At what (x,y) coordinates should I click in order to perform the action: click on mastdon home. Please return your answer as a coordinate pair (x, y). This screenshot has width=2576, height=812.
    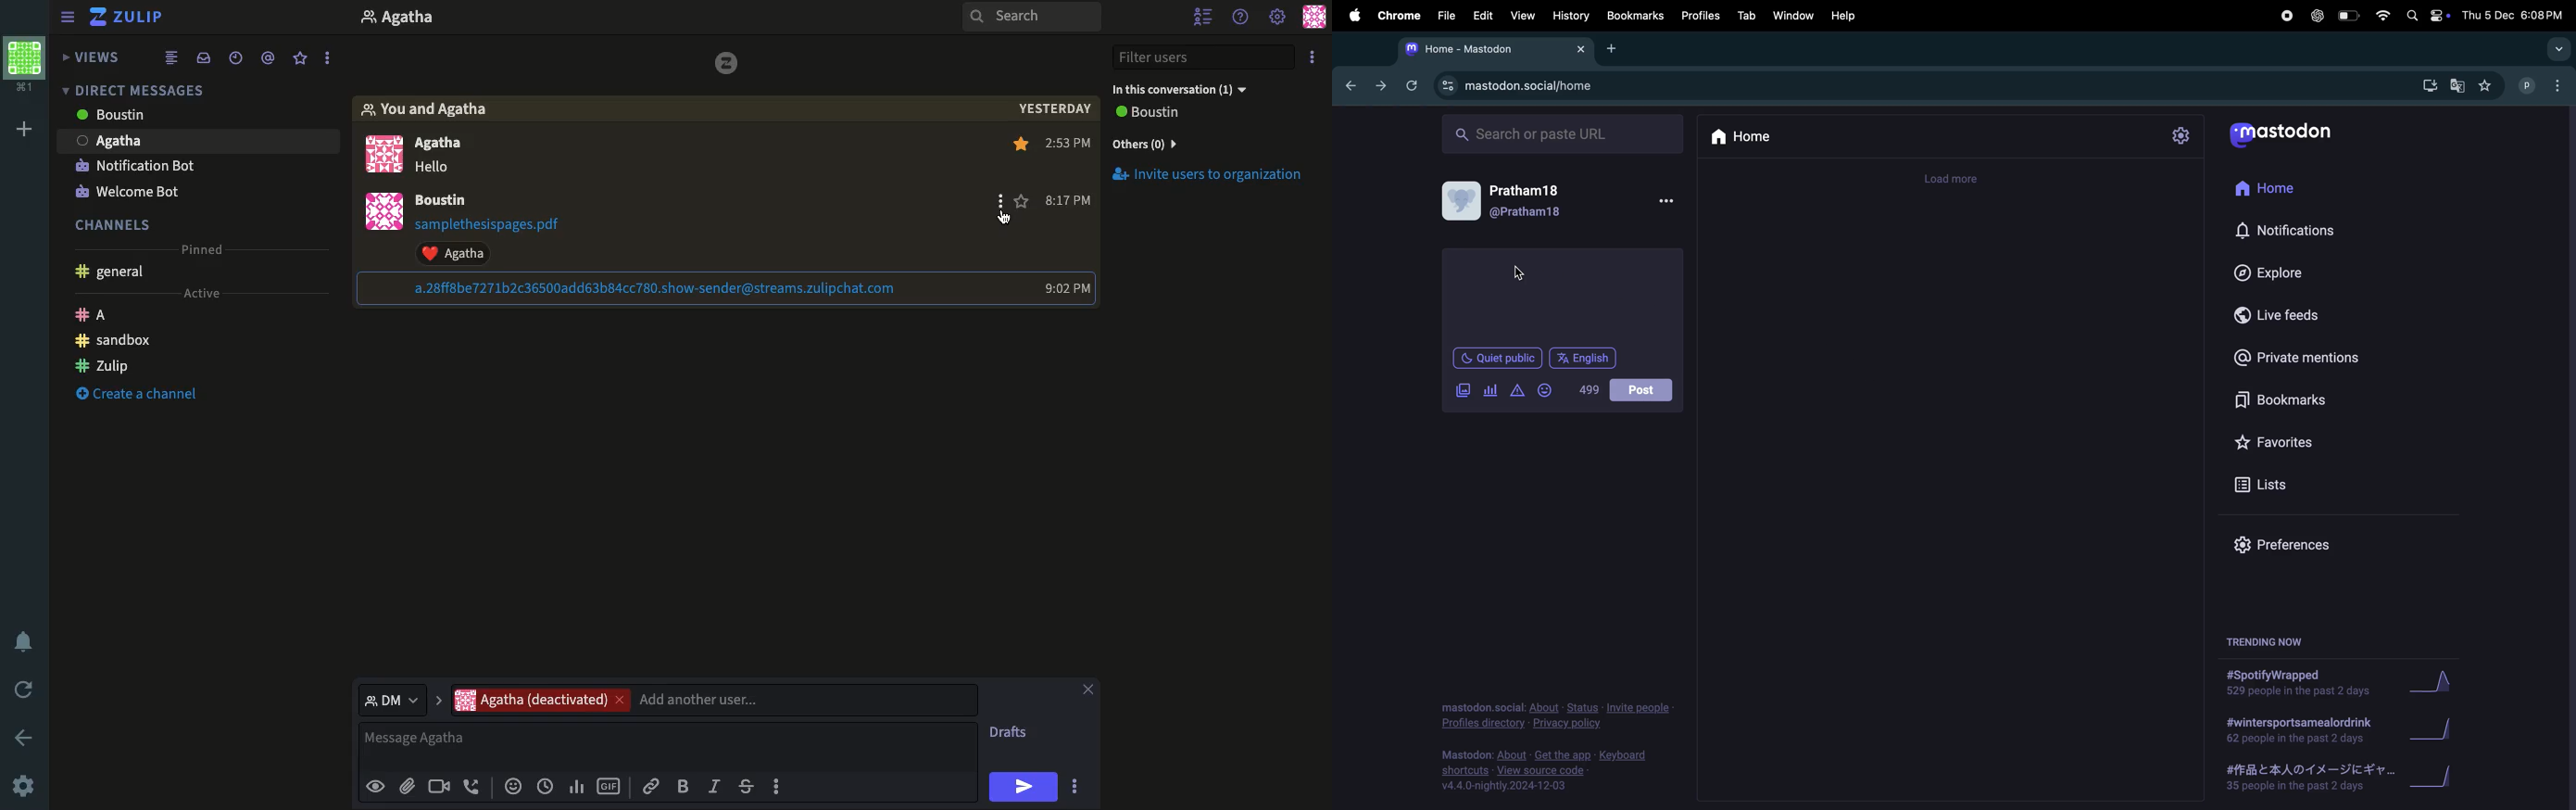
    Looking at the image, I should click on (1492, 49).